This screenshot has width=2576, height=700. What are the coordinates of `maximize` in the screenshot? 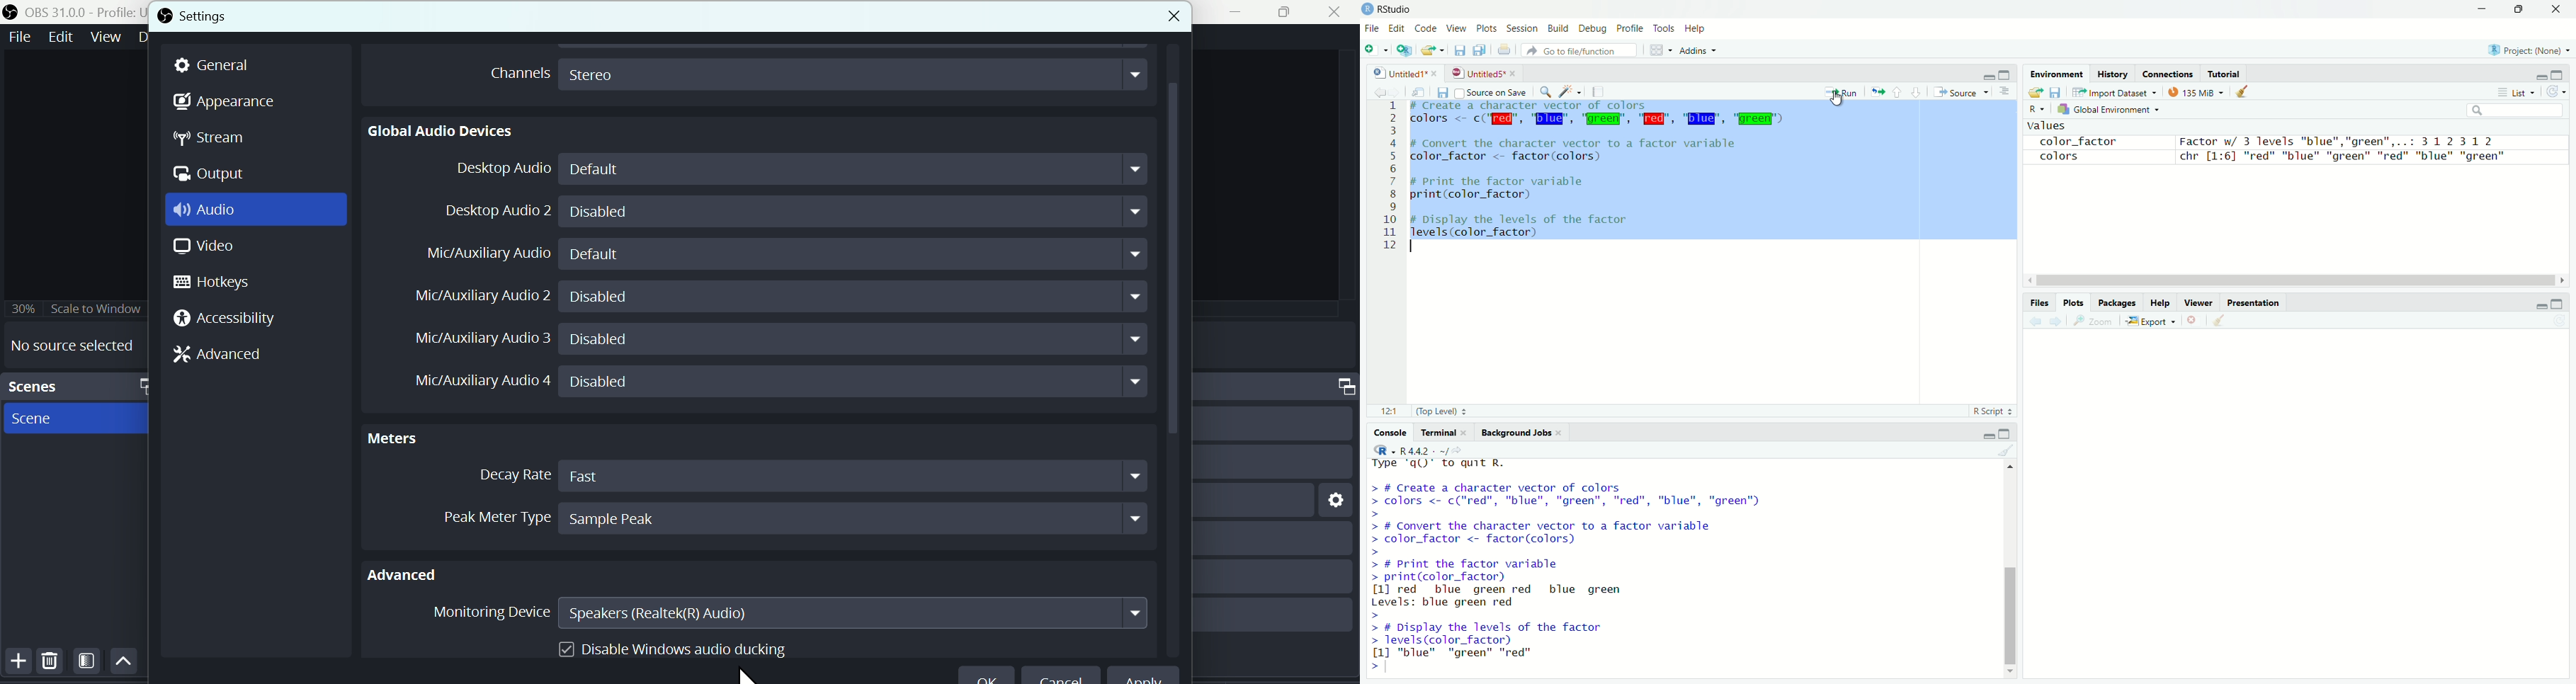 It's located at (2006, 74).